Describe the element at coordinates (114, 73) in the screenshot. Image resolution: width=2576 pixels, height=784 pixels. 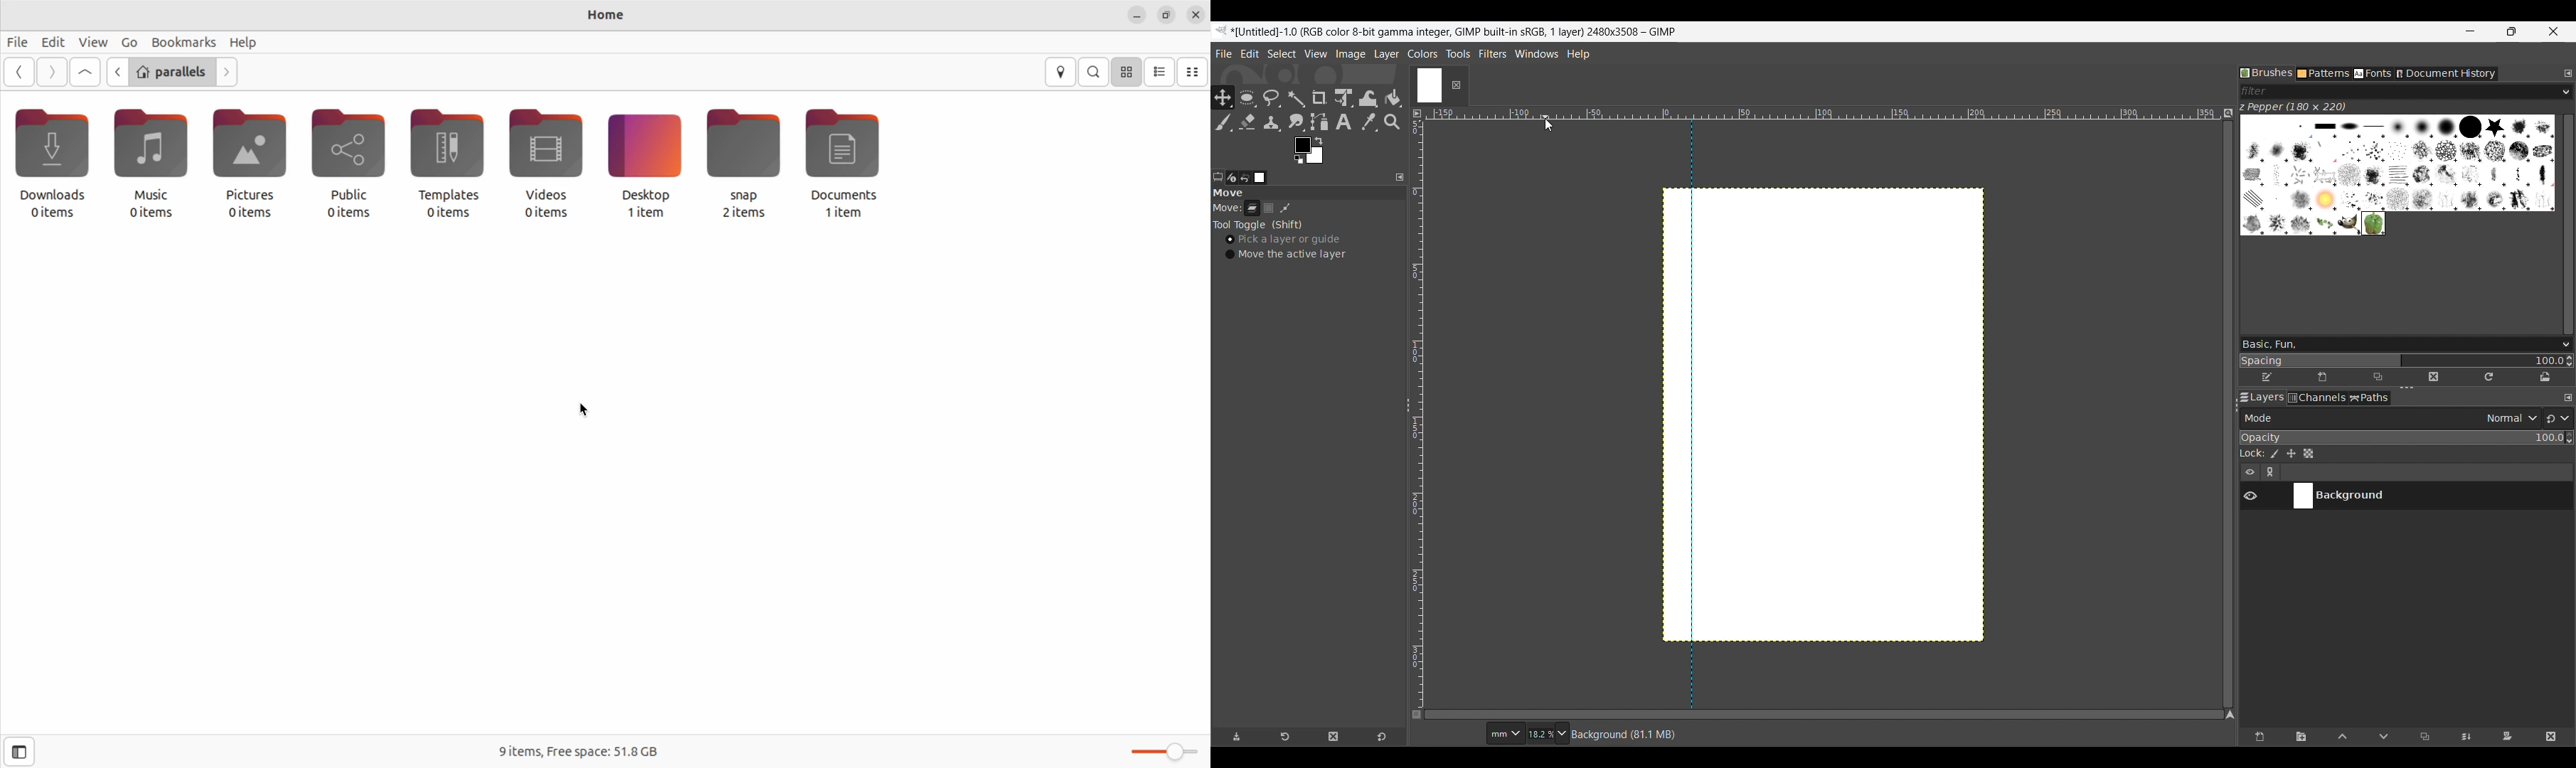
I see `G previous` at that location.